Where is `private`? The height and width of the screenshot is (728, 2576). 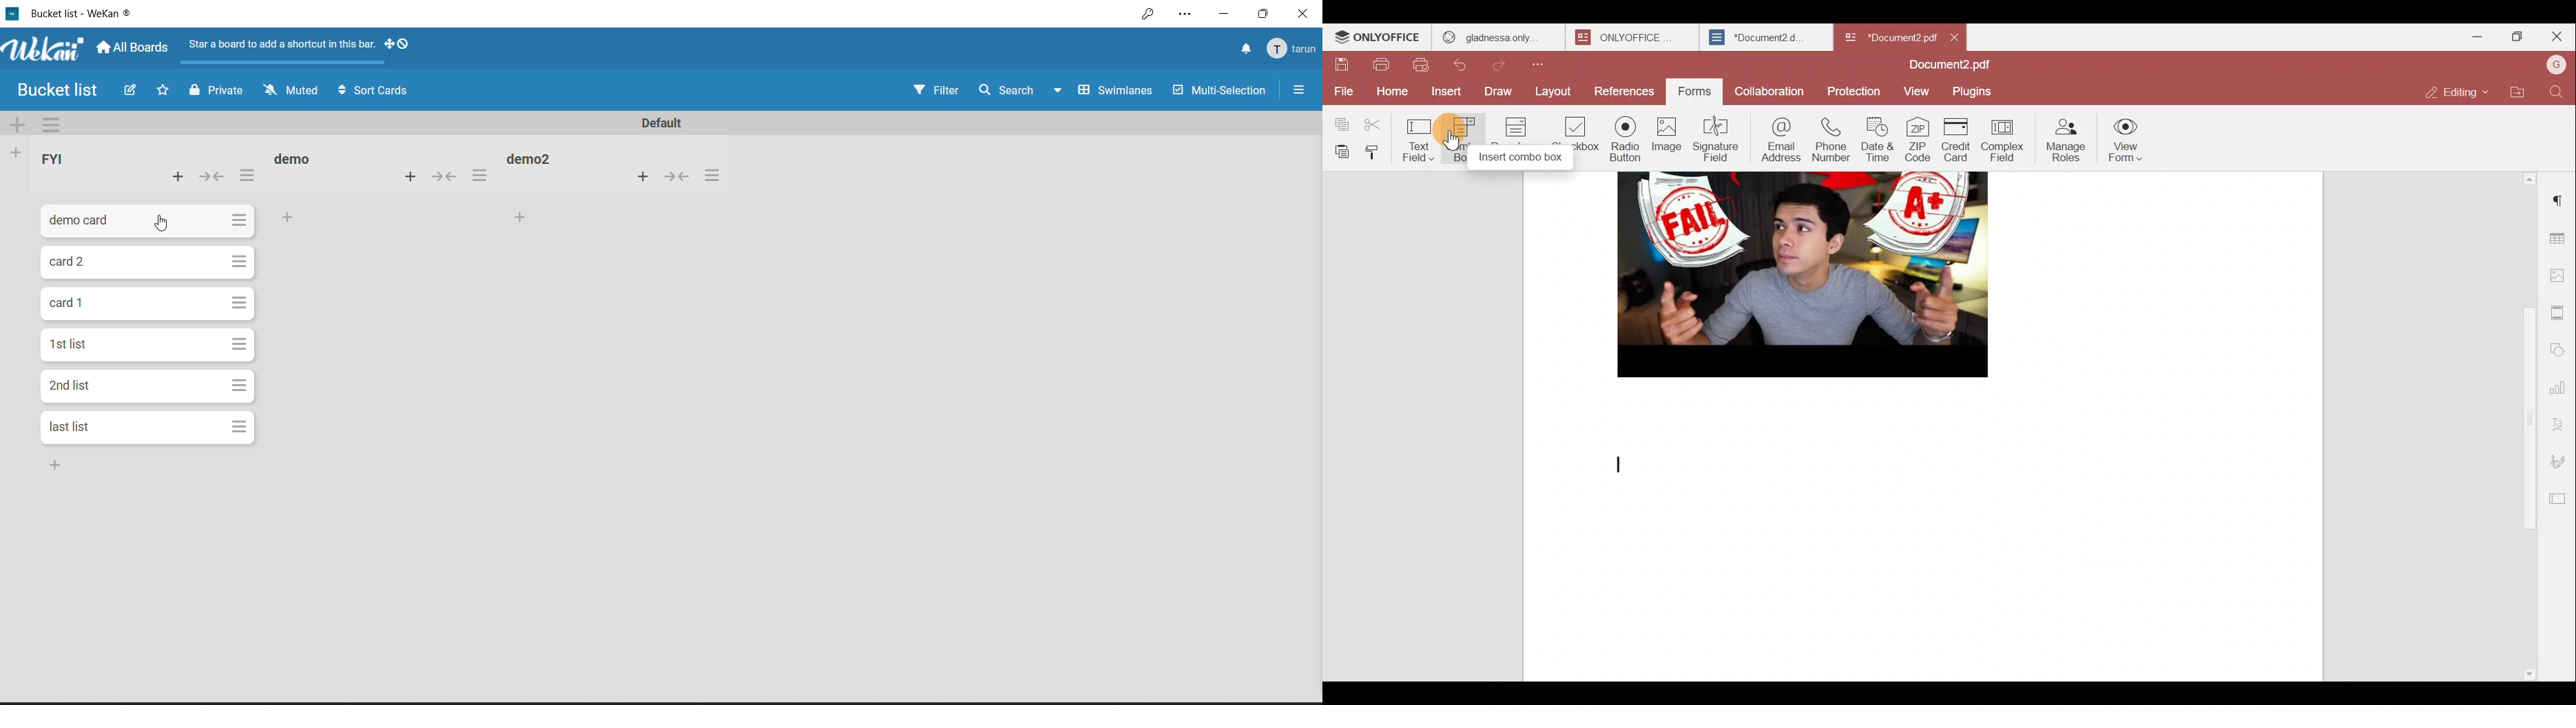
private is located at coordinates (216, 90).